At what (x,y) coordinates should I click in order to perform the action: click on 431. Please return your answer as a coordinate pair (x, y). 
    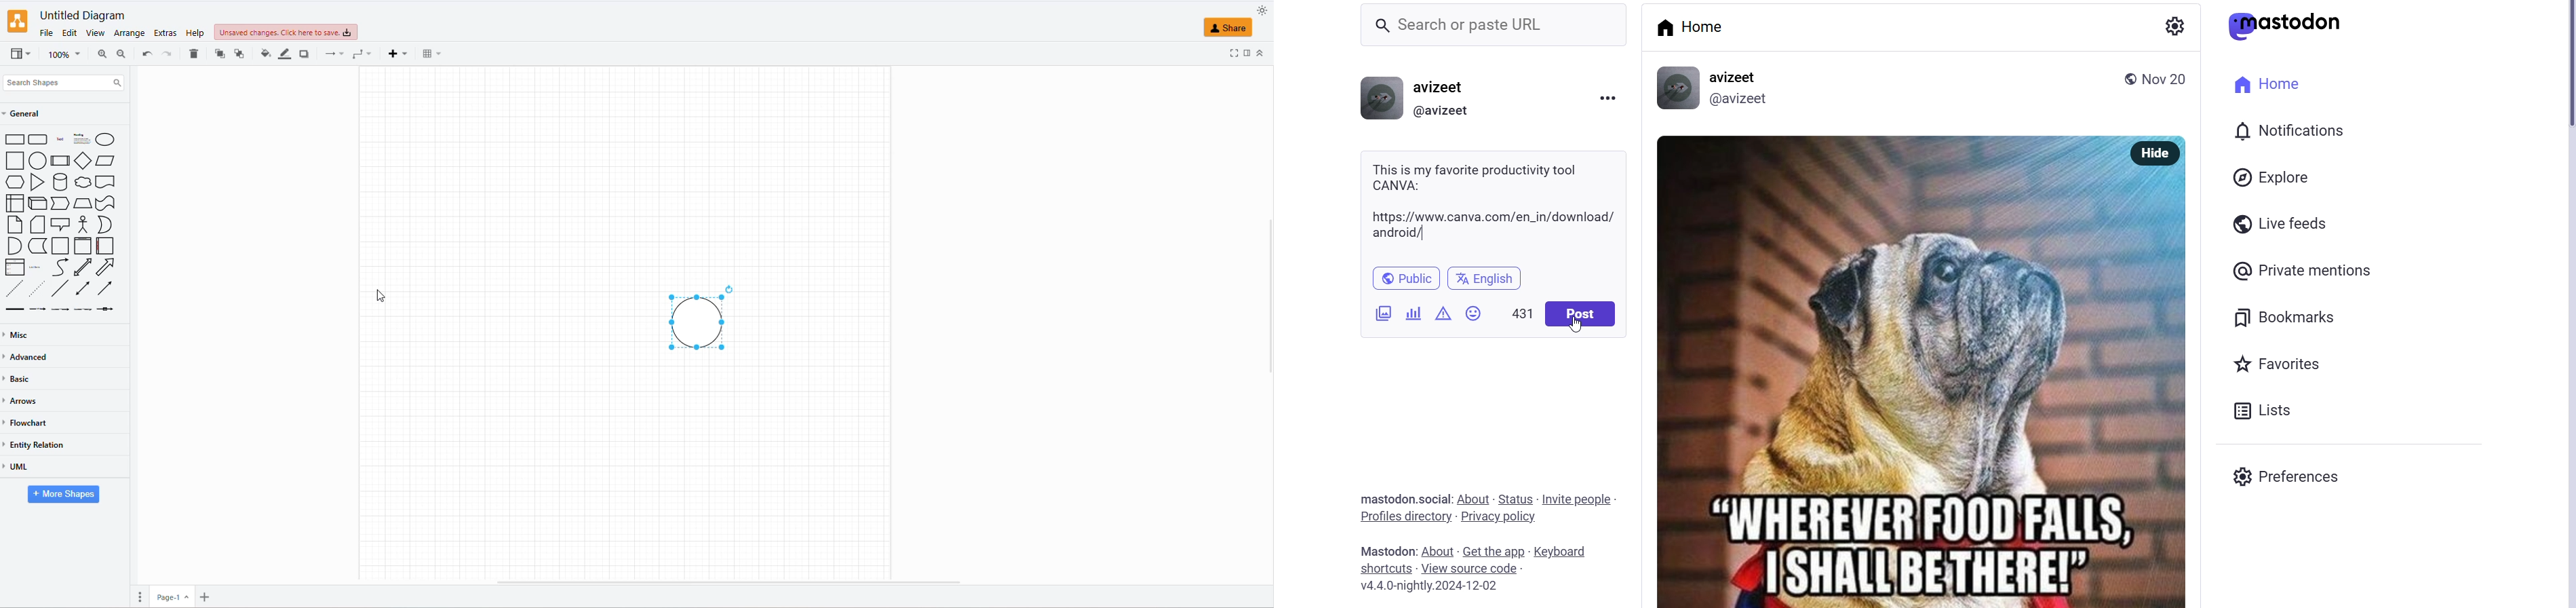
    Looking at the image, I should click on (1522, 311).